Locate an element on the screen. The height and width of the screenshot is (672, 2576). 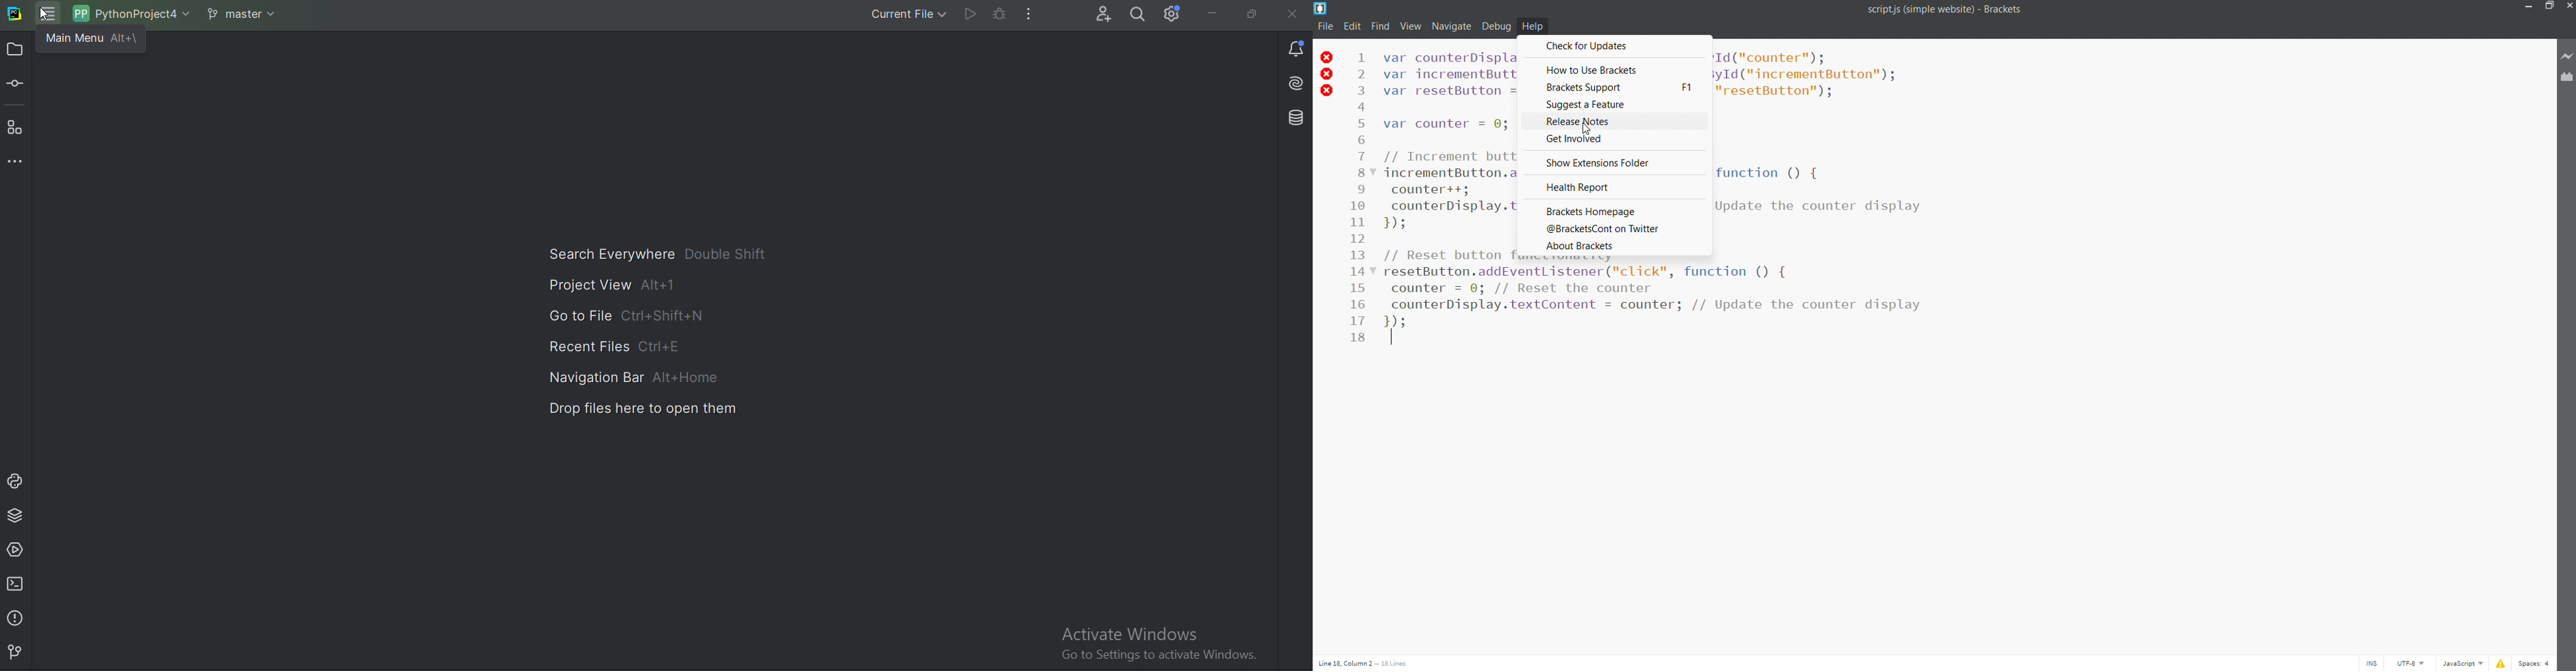
brackets homepage is located at coordinates (1612, 209).